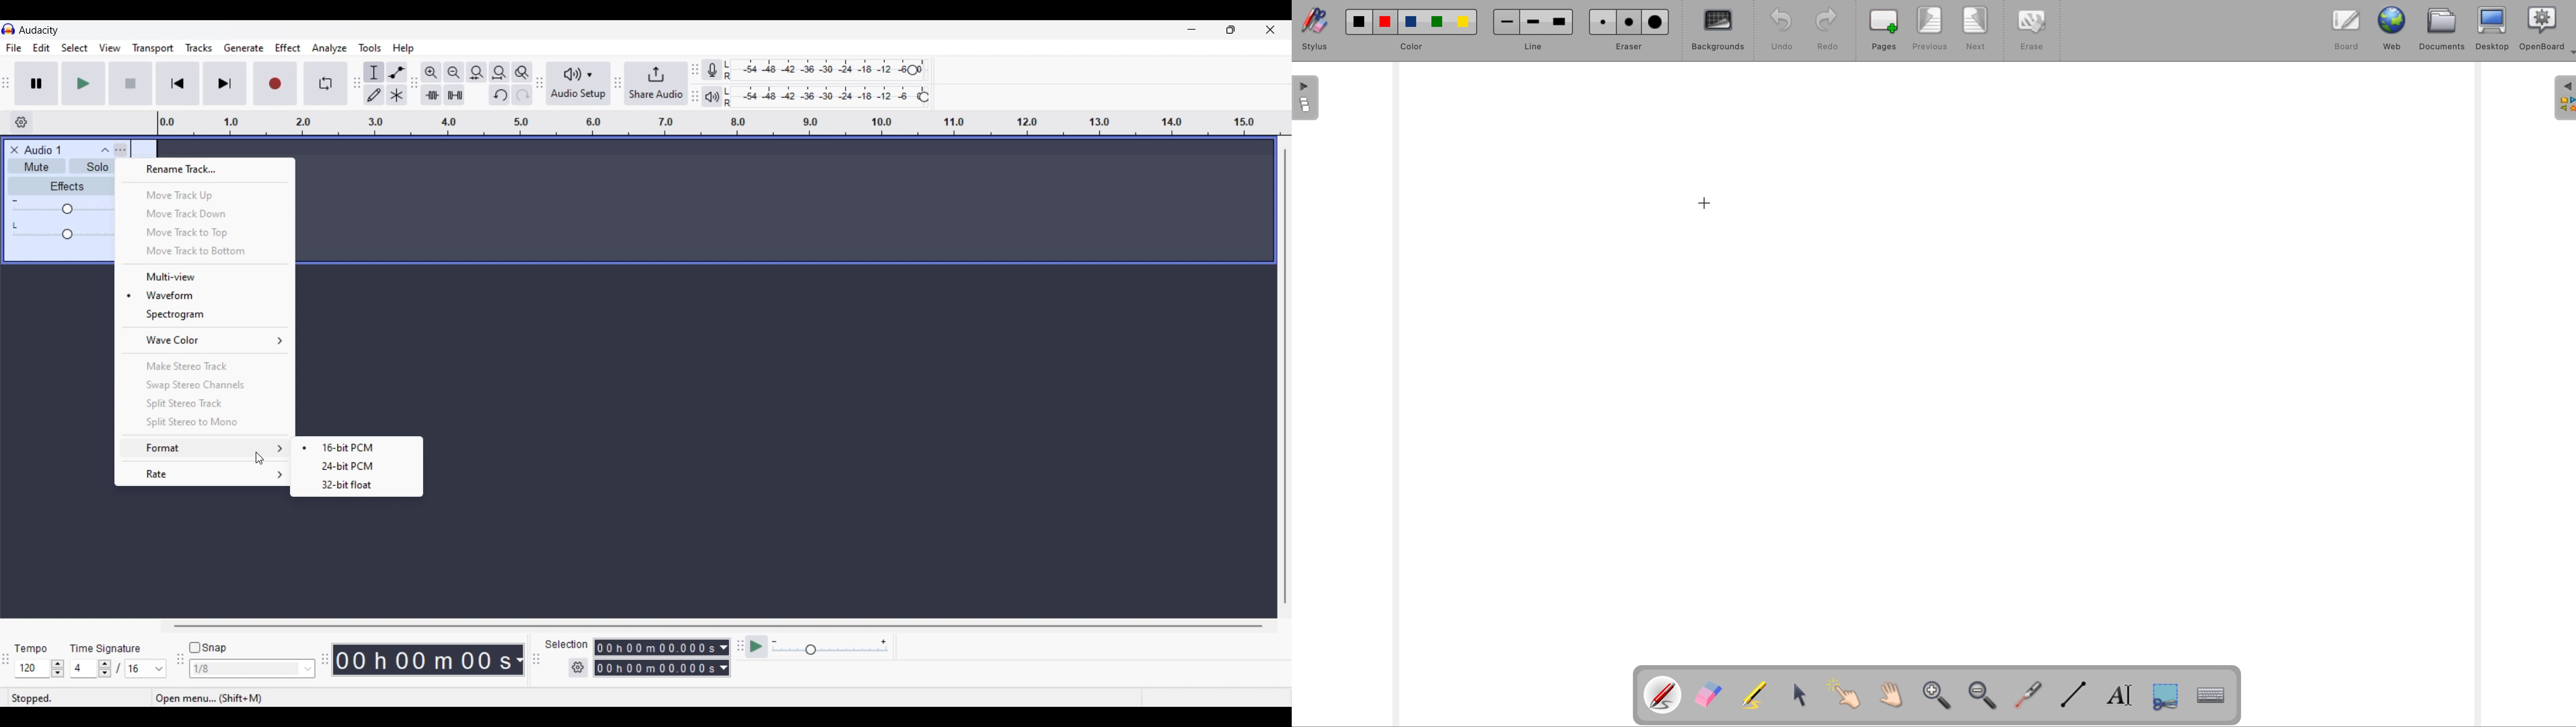  I want to click on Skip to end/Select to end, so click(225, 83).